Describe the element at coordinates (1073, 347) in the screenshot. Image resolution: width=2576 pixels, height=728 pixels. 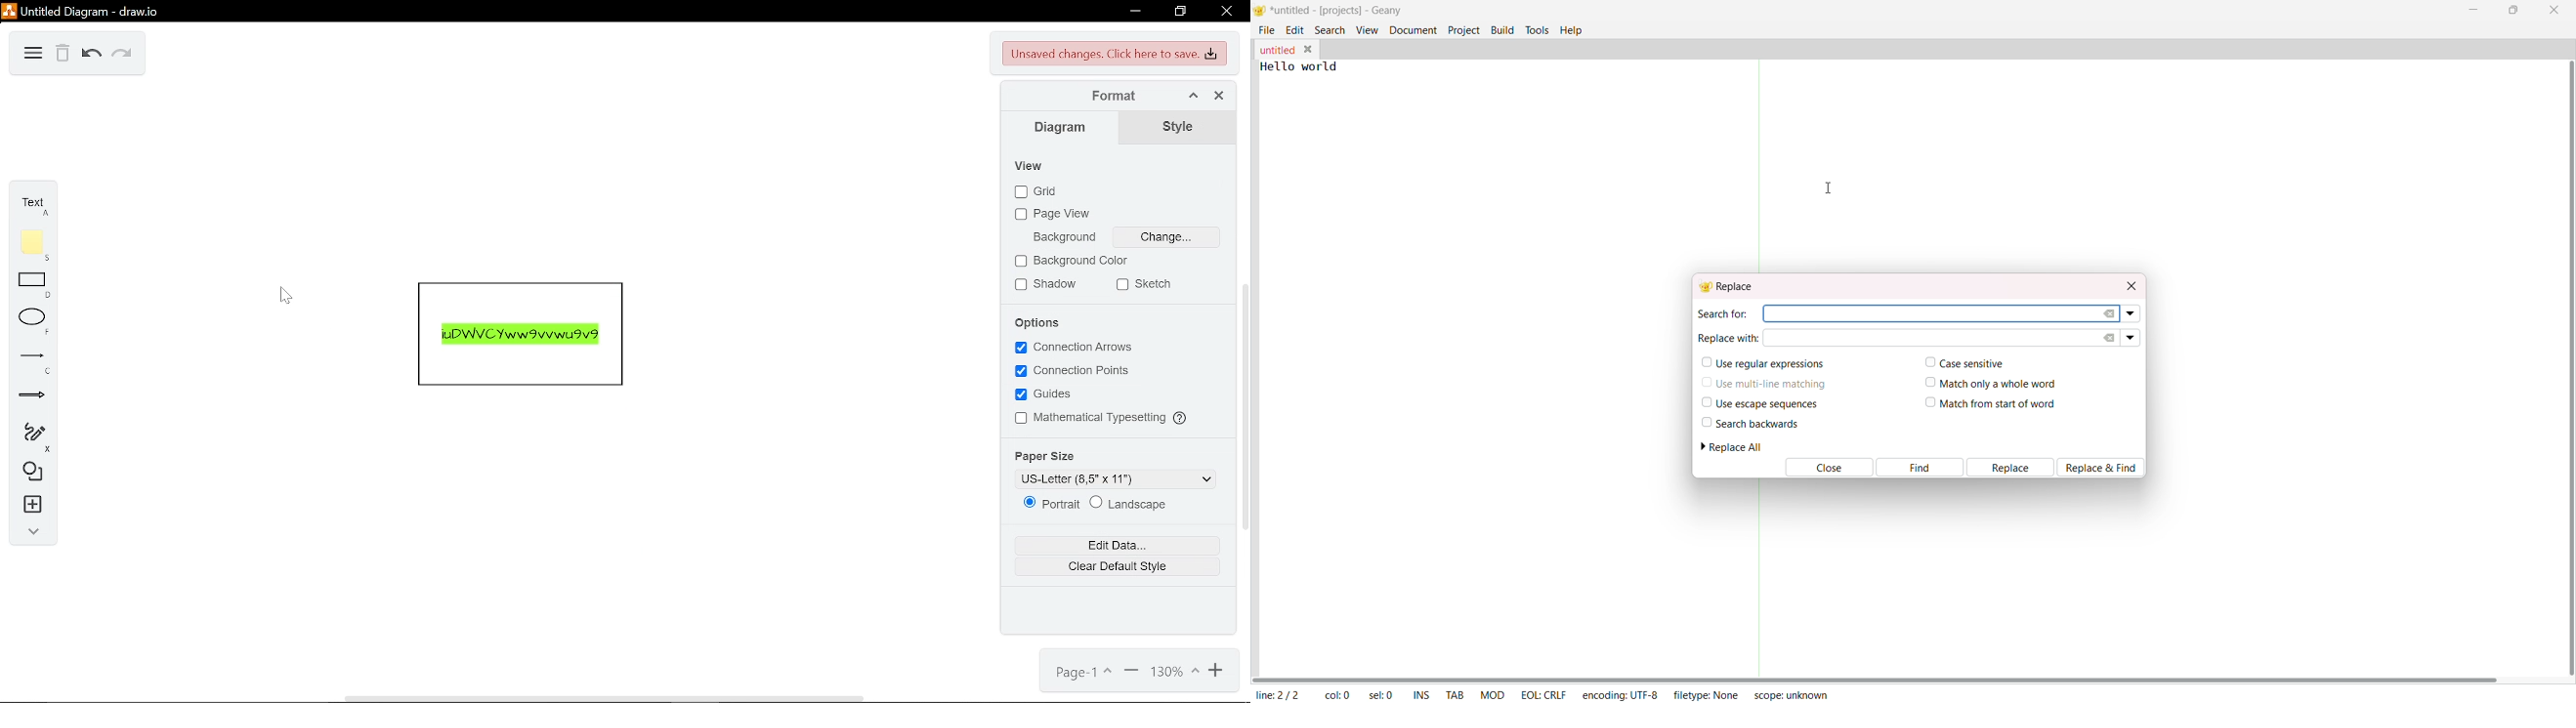
I see `connection arrows` at that location.